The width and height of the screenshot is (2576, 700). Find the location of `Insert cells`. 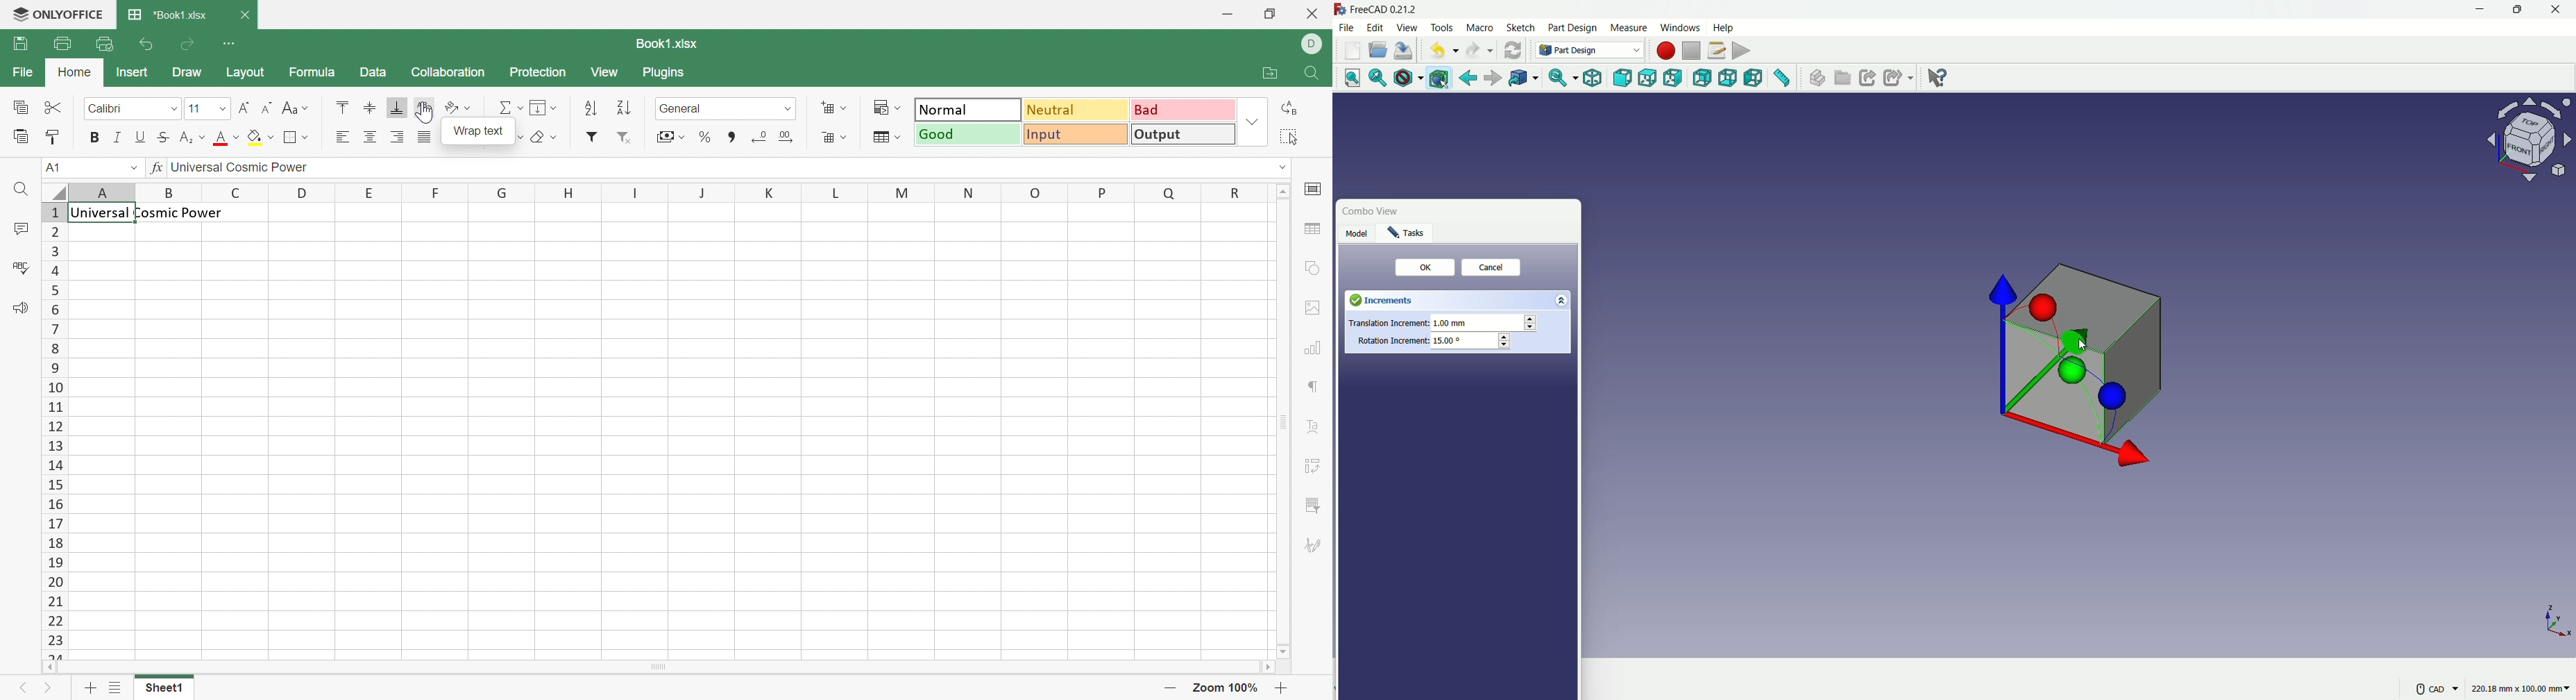

Insert cells is located at coordinates (835, 107).